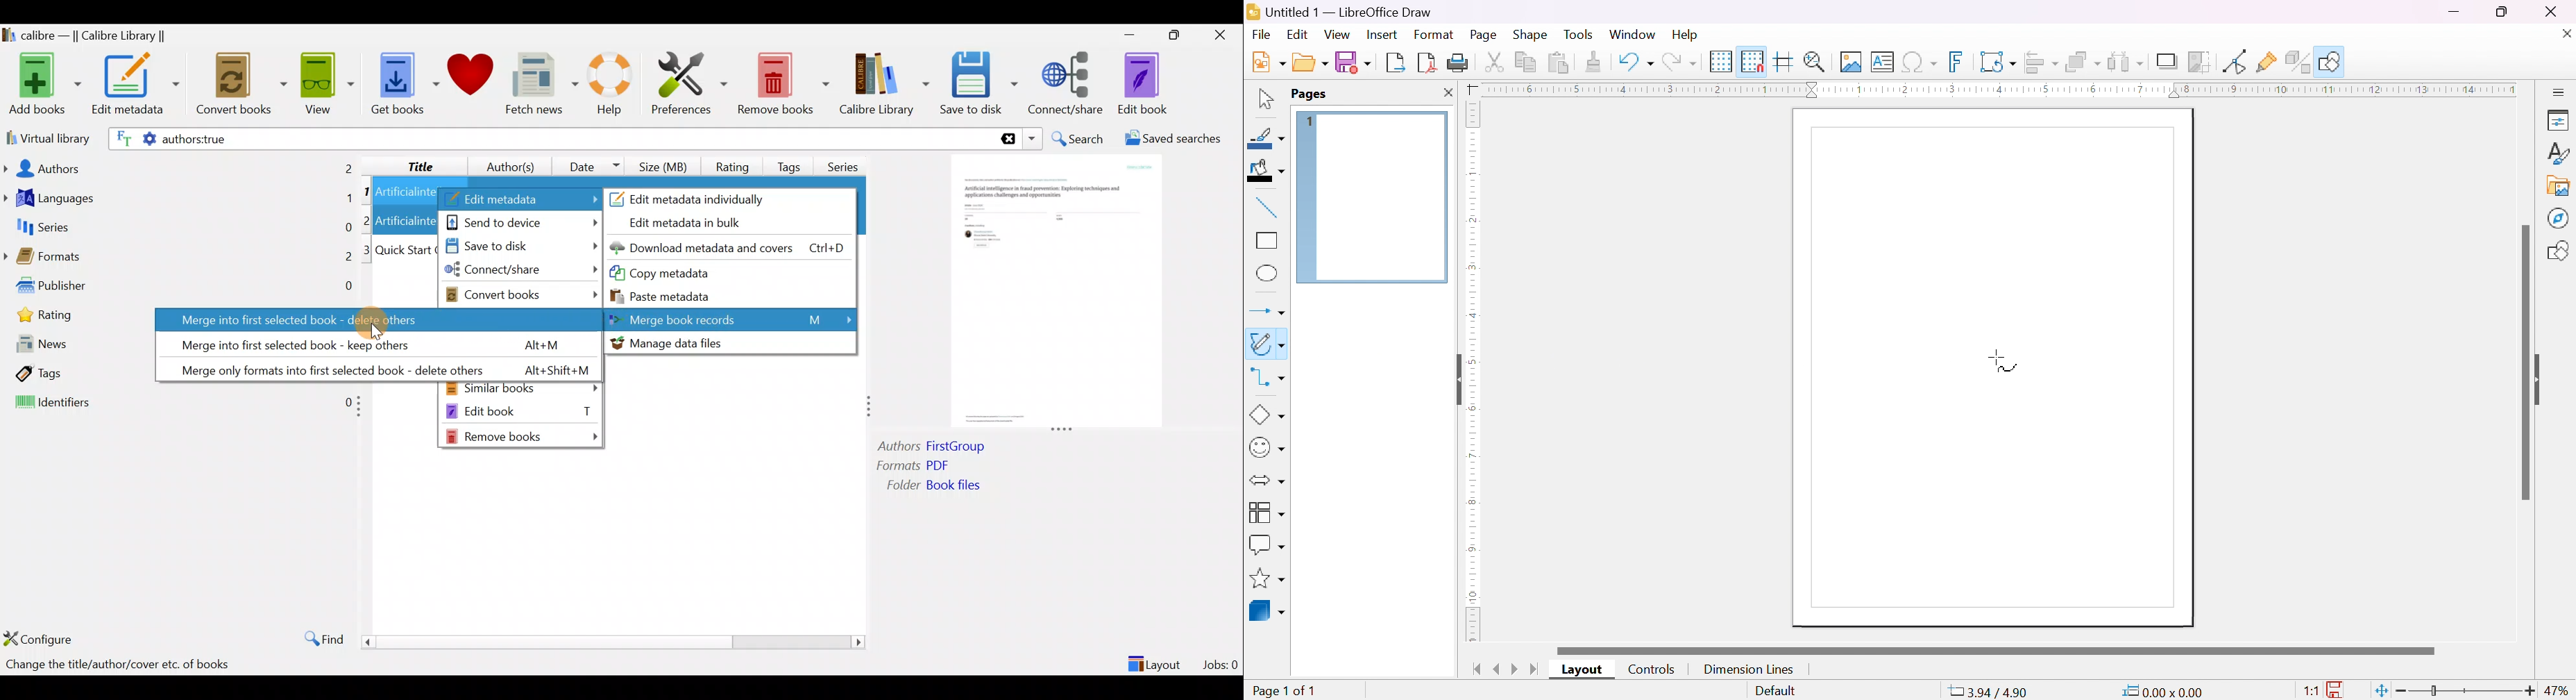  Describe the element at coordinates (2382, 690) in the screenshot. I see `fit page to current window` at that location.